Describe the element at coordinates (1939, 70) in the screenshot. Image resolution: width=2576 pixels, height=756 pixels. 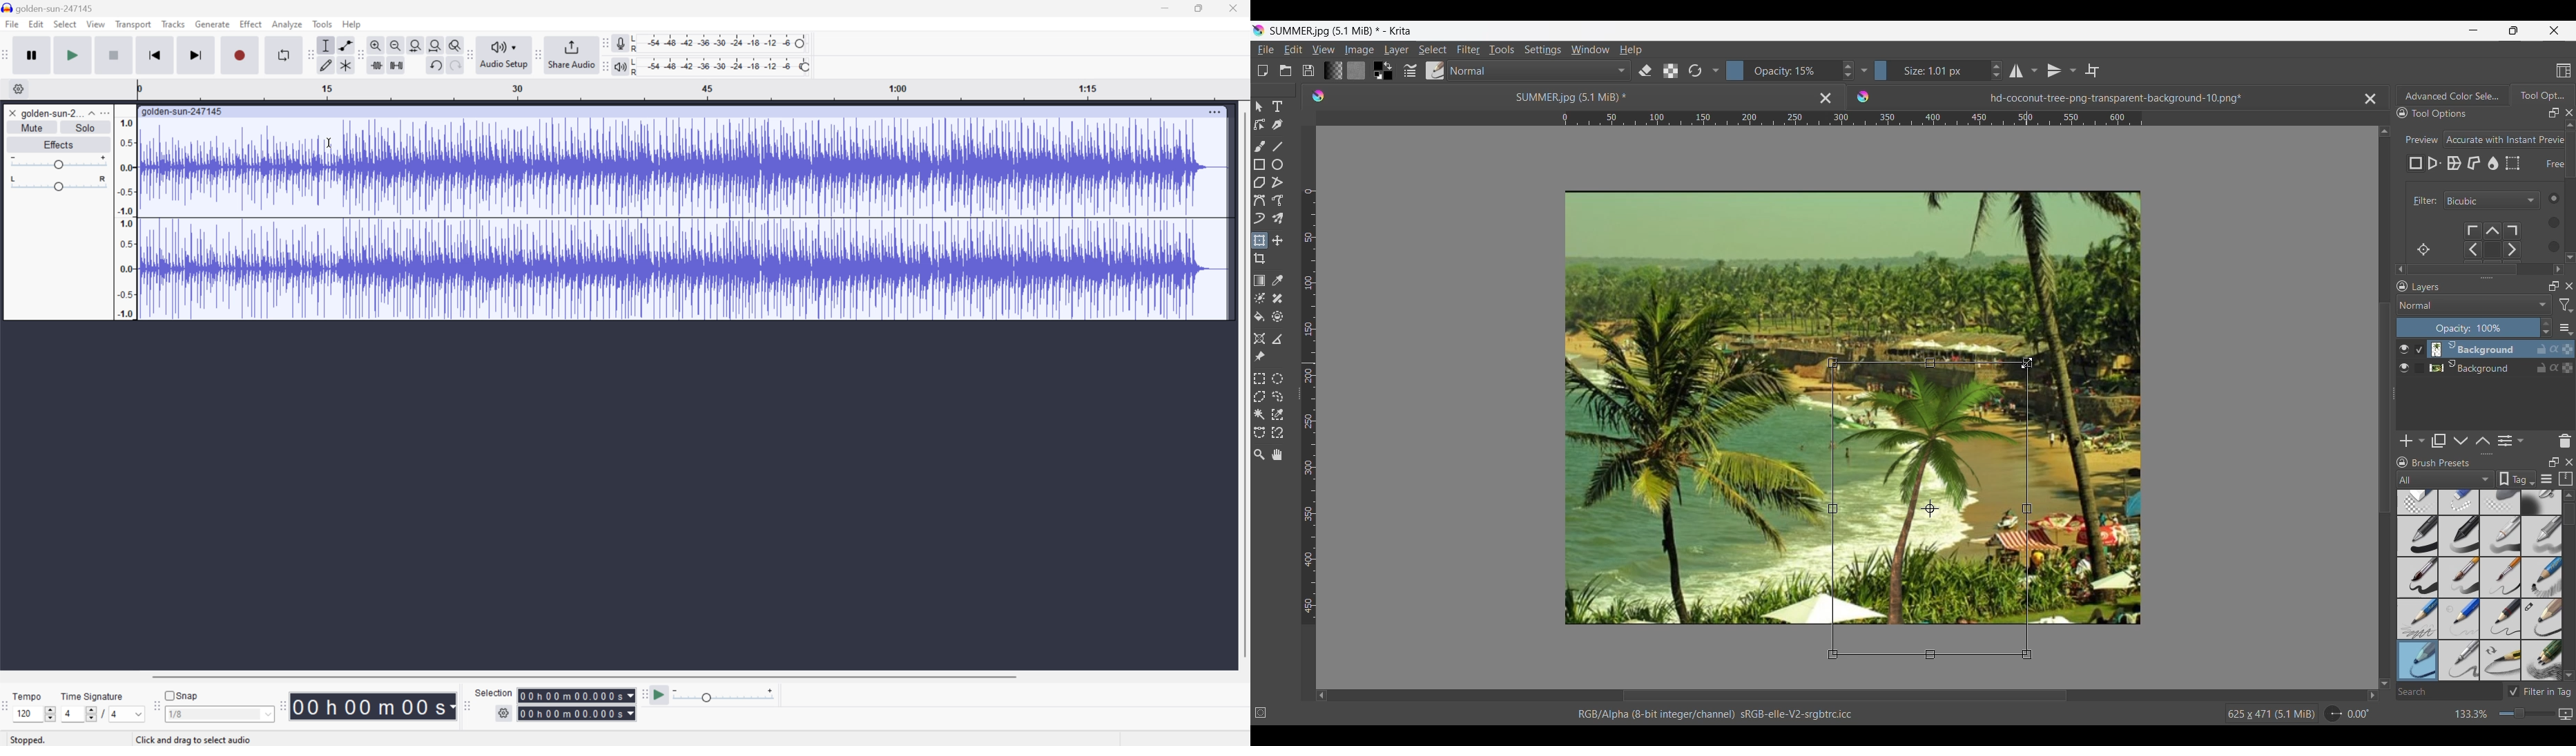
I see `Increase/Decrease size` at that location.